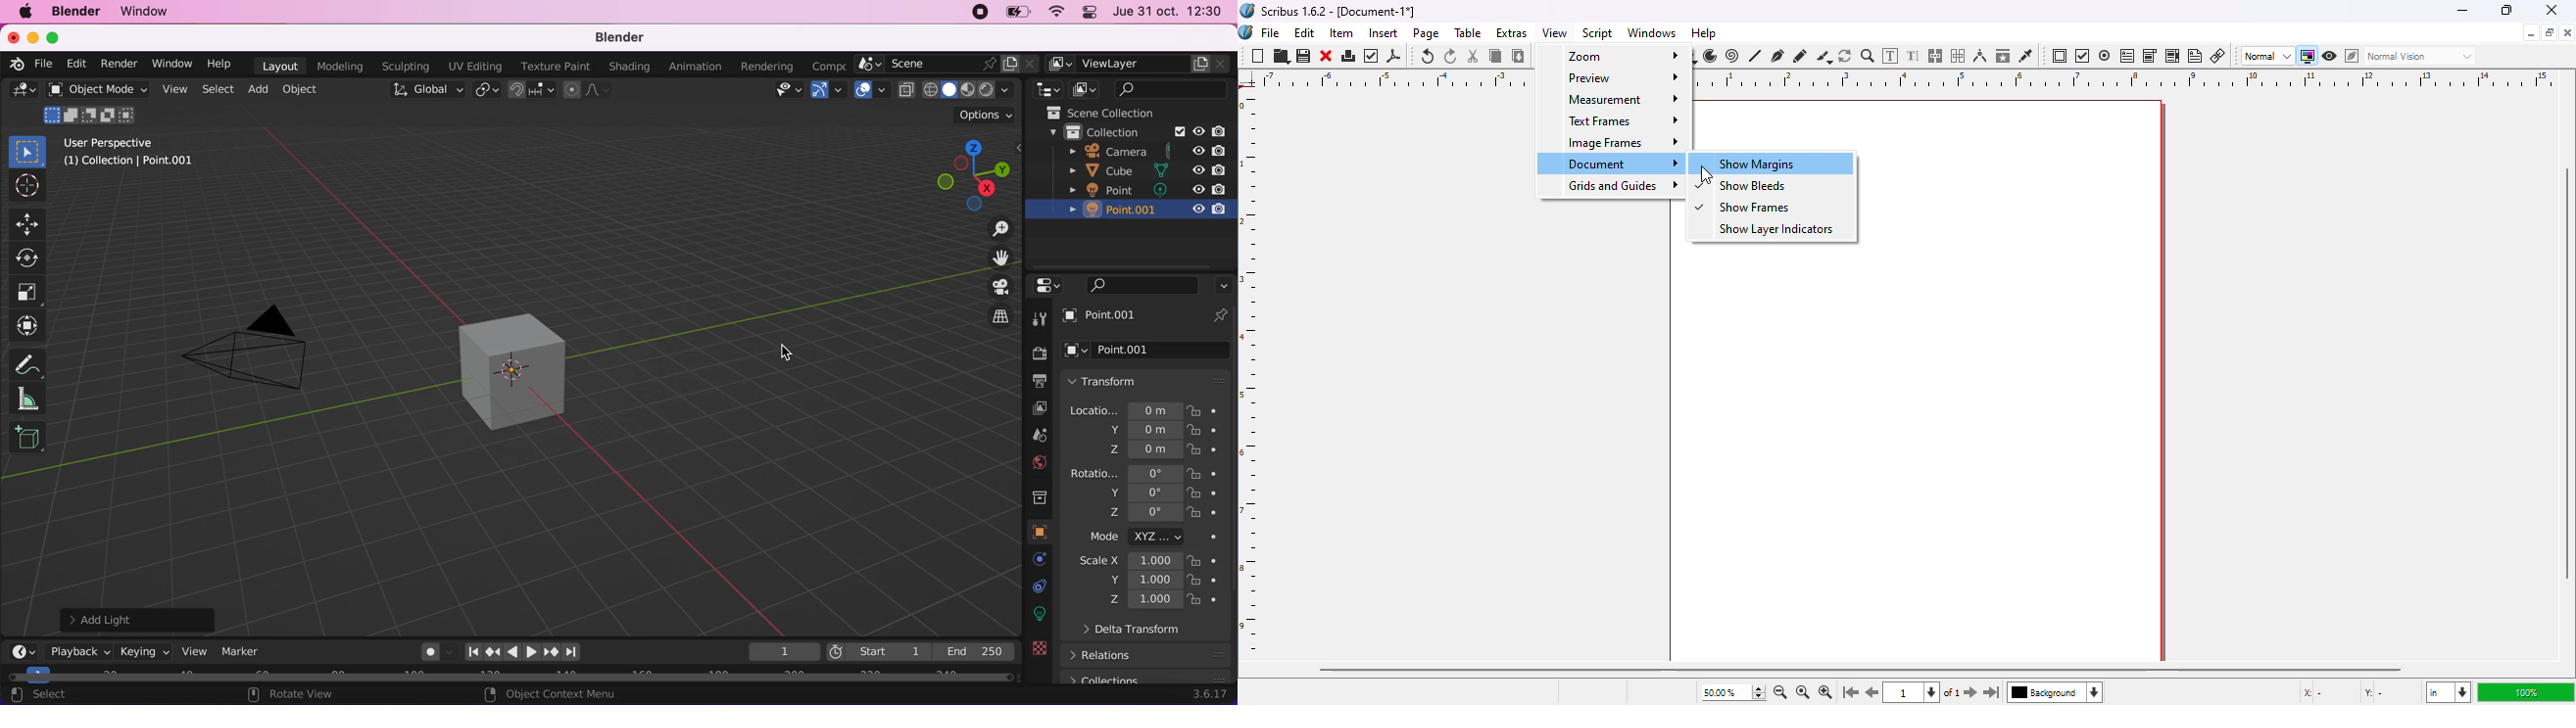  Describe the element at coordinates (2060, 56) in the screenshot. I see `PDF push button` at that location.